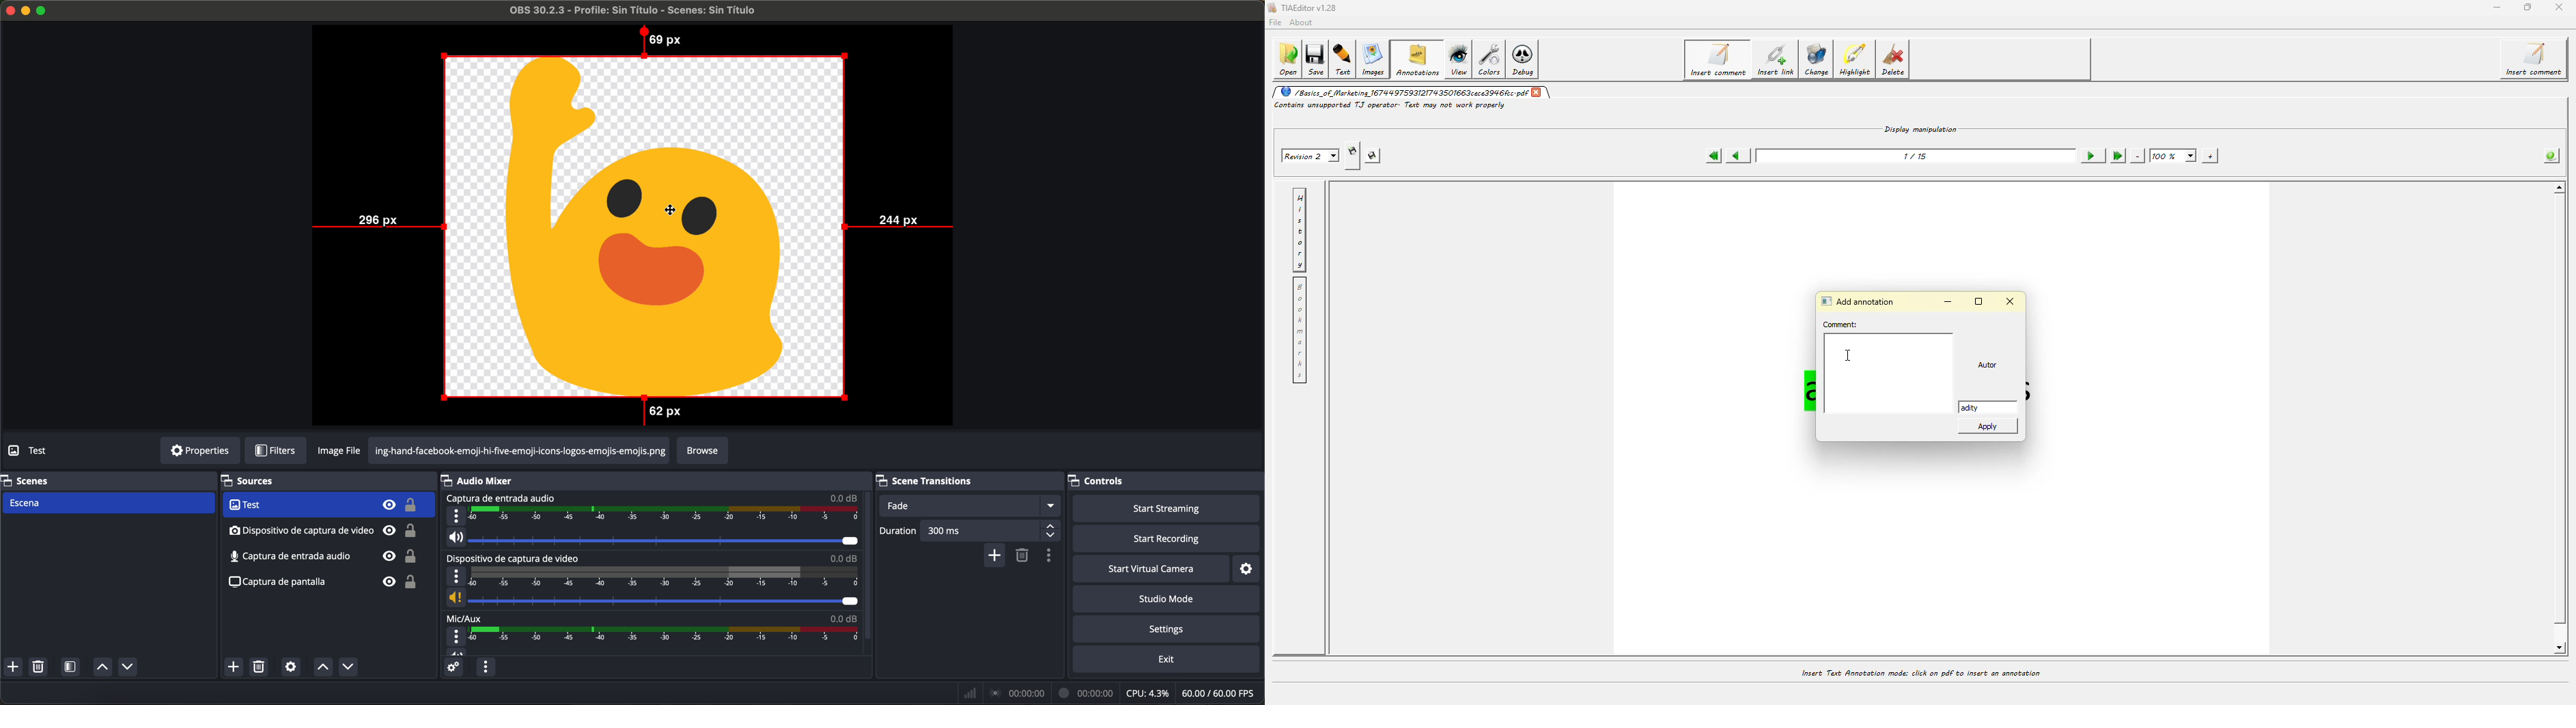 The width and height of the screenshot is (2576, 728). I want to click on move scene down, so click(128, 668).